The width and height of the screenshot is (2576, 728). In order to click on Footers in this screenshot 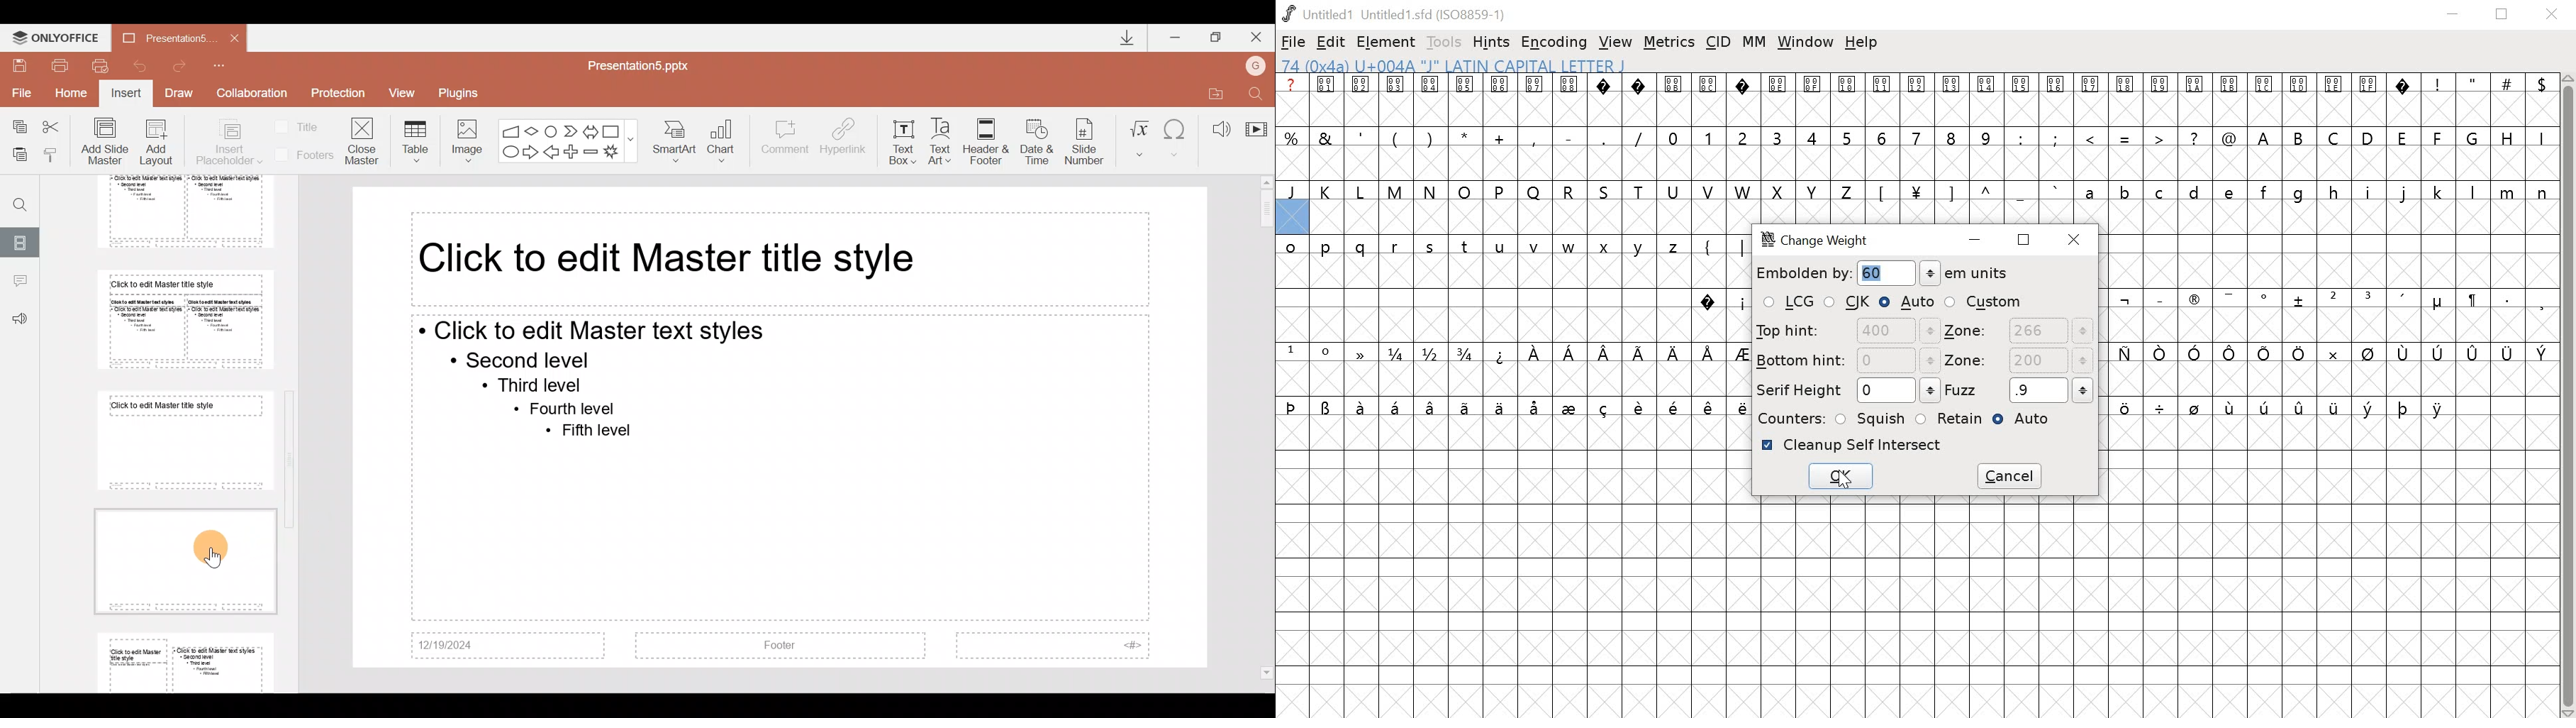, I will do `click(302, 155)`.